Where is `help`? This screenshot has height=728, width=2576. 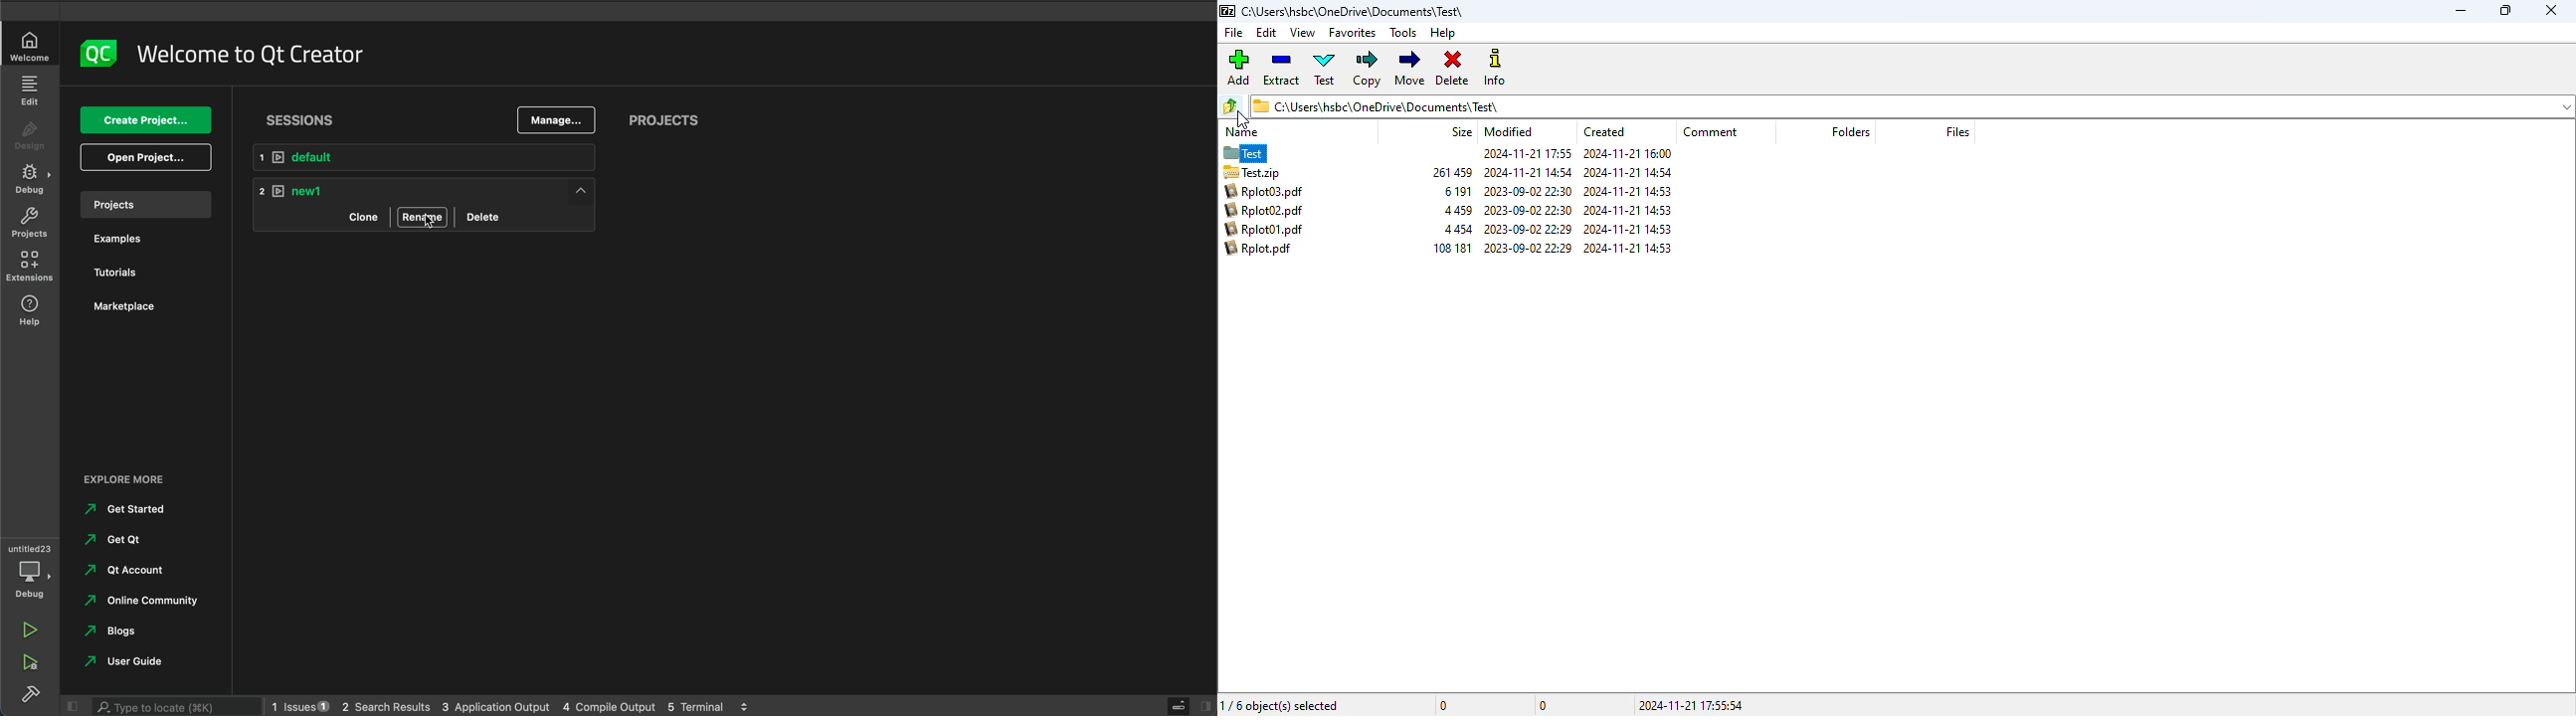
help is located at coordinates (26, 310).